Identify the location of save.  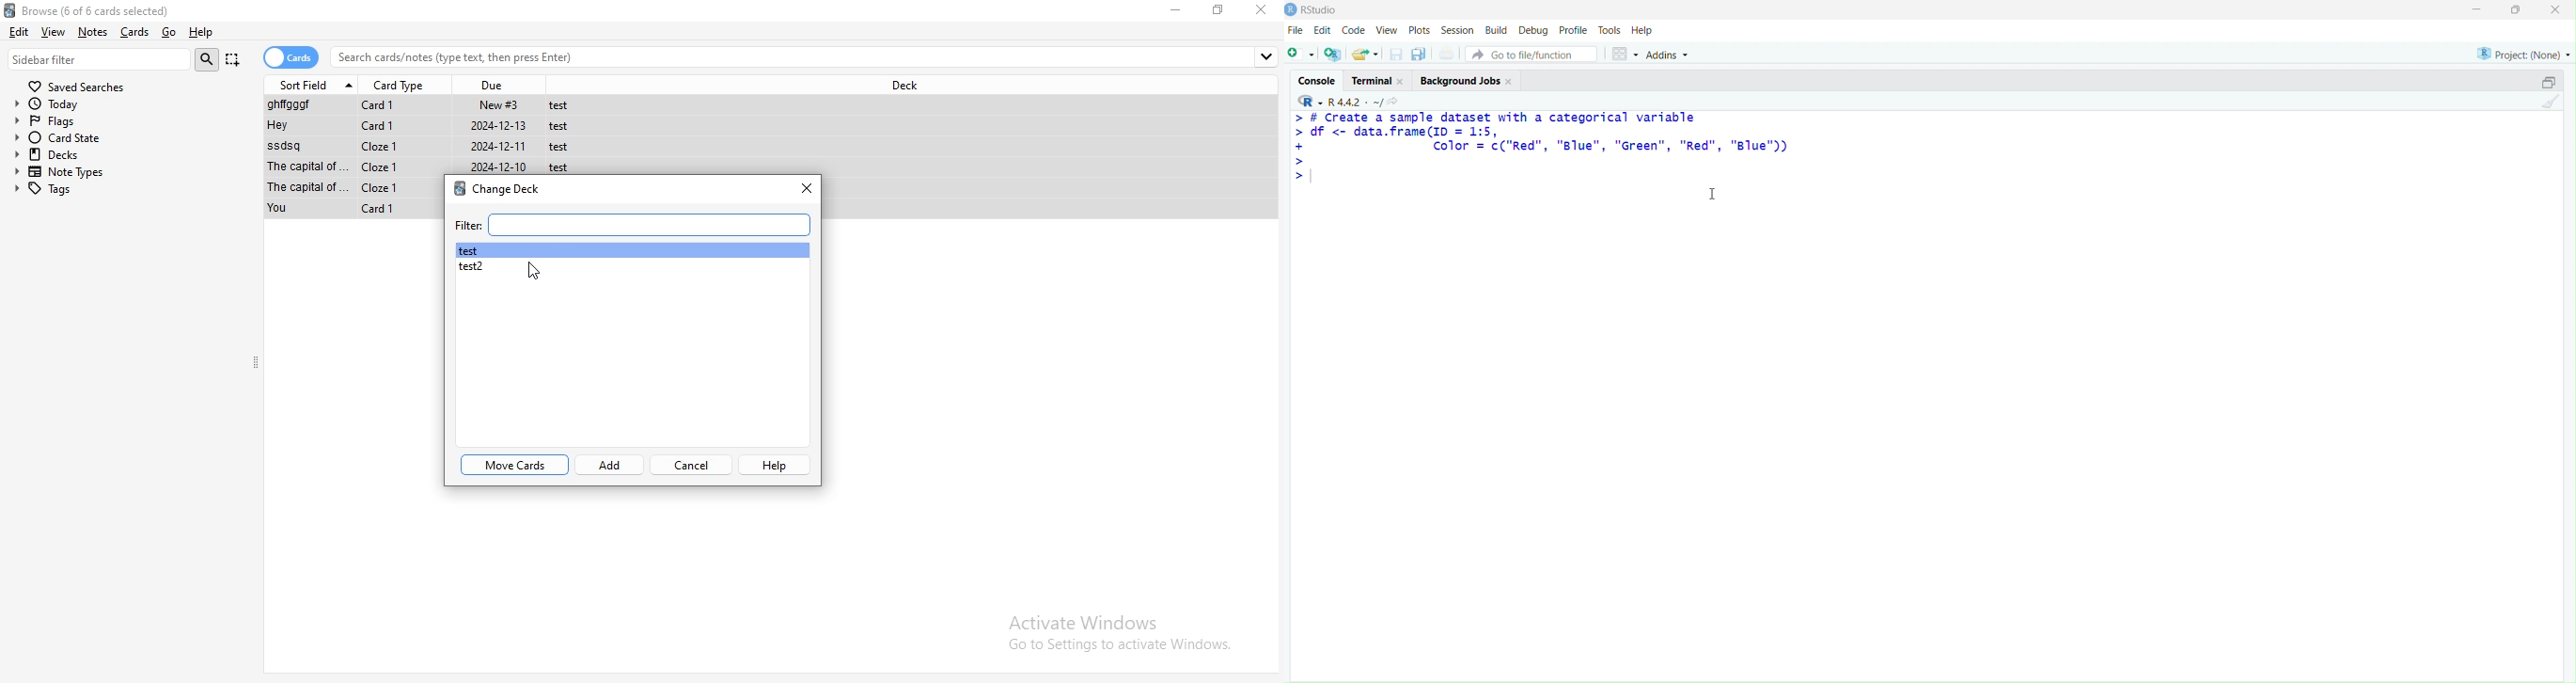
(1398, 54).